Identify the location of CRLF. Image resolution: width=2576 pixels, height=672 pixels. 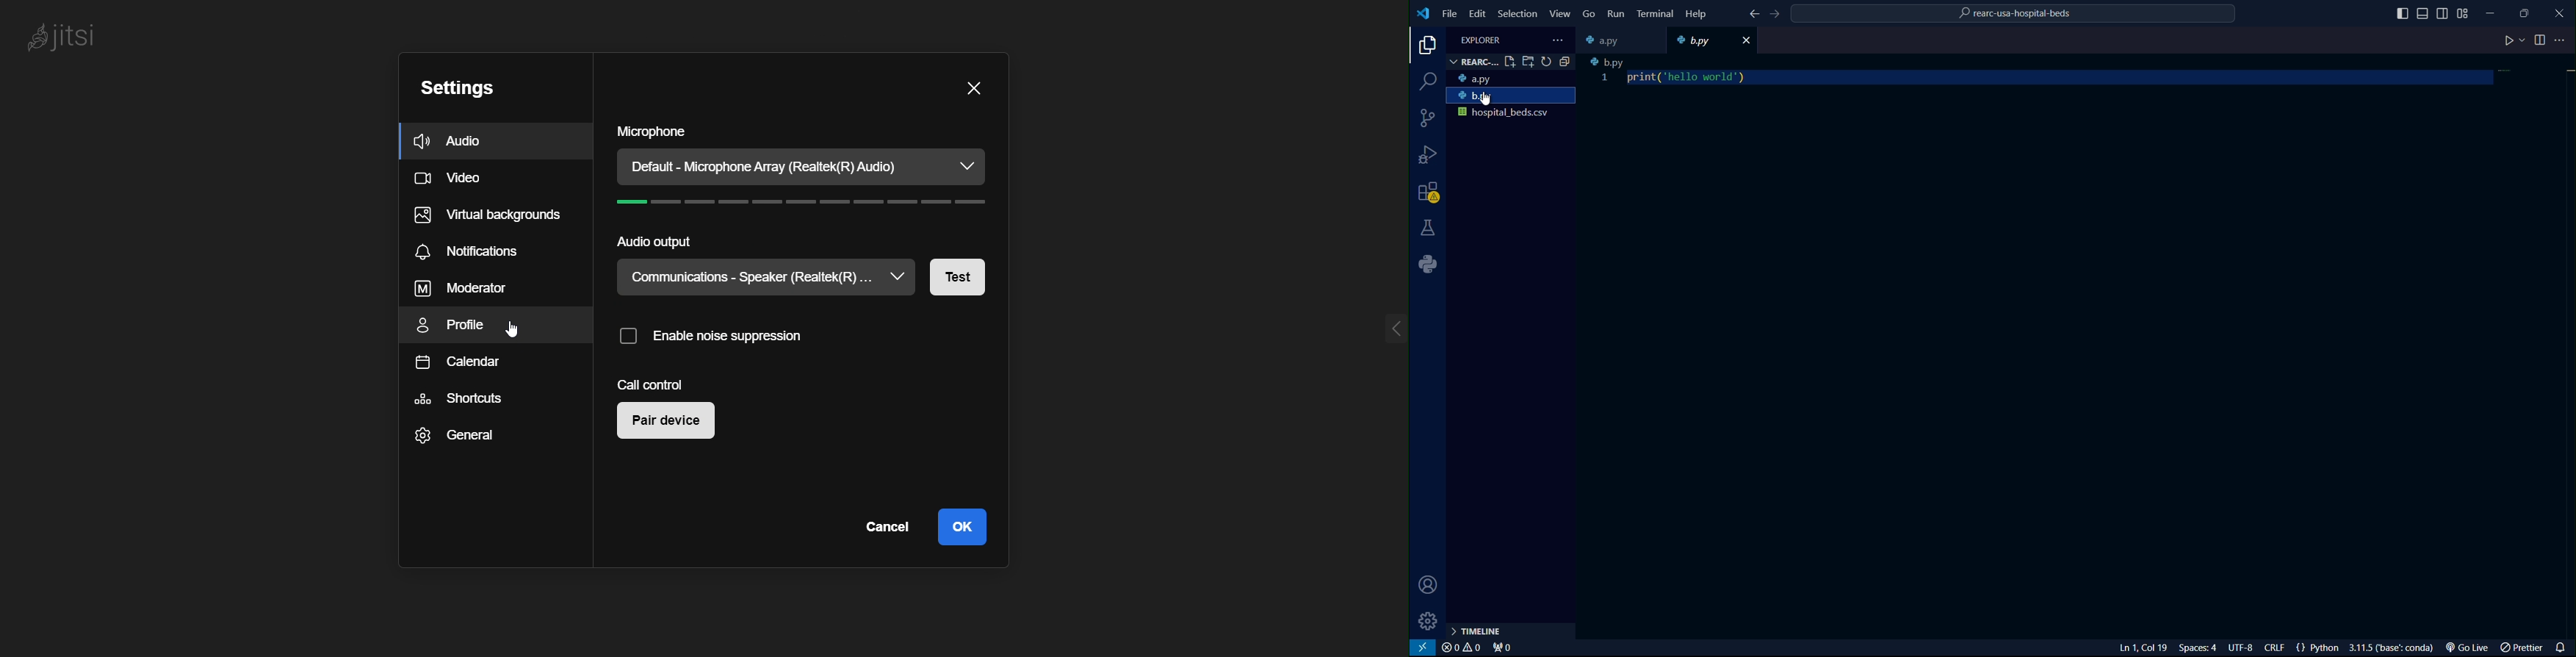
(2276, 647).